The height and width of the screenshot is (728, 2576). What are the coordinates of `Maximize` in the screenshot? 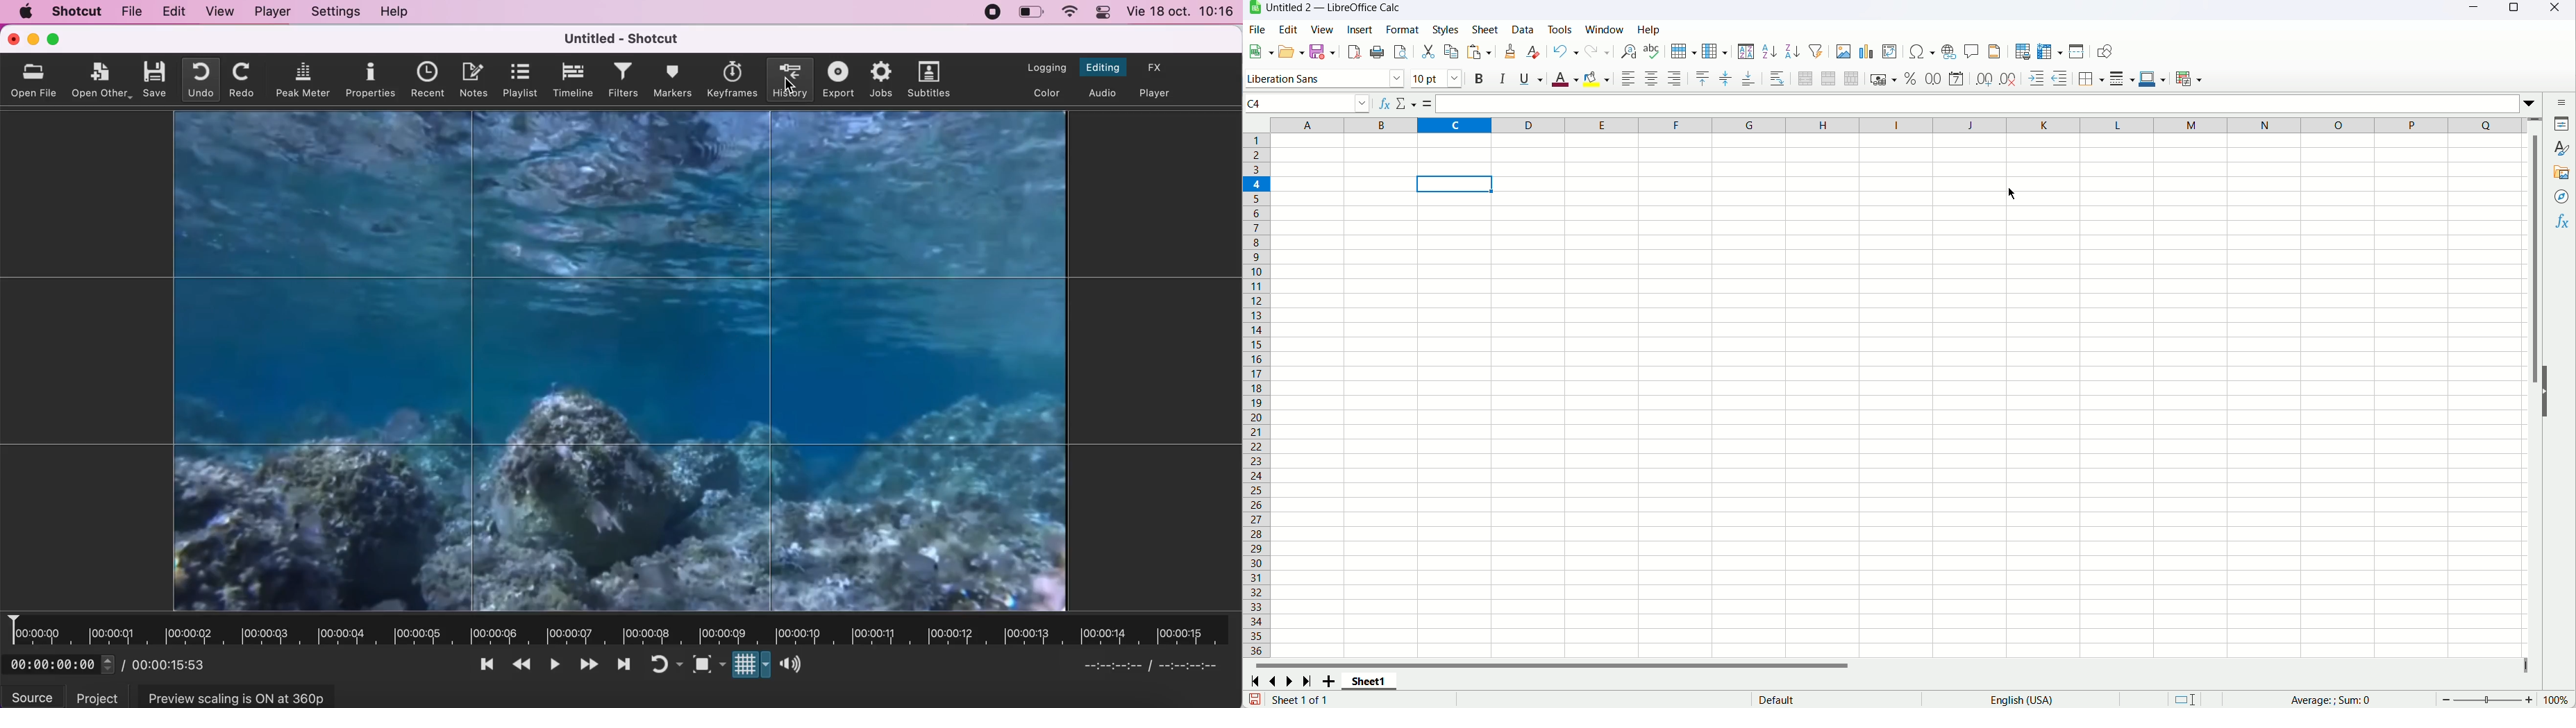 It's located at (2512, 10).